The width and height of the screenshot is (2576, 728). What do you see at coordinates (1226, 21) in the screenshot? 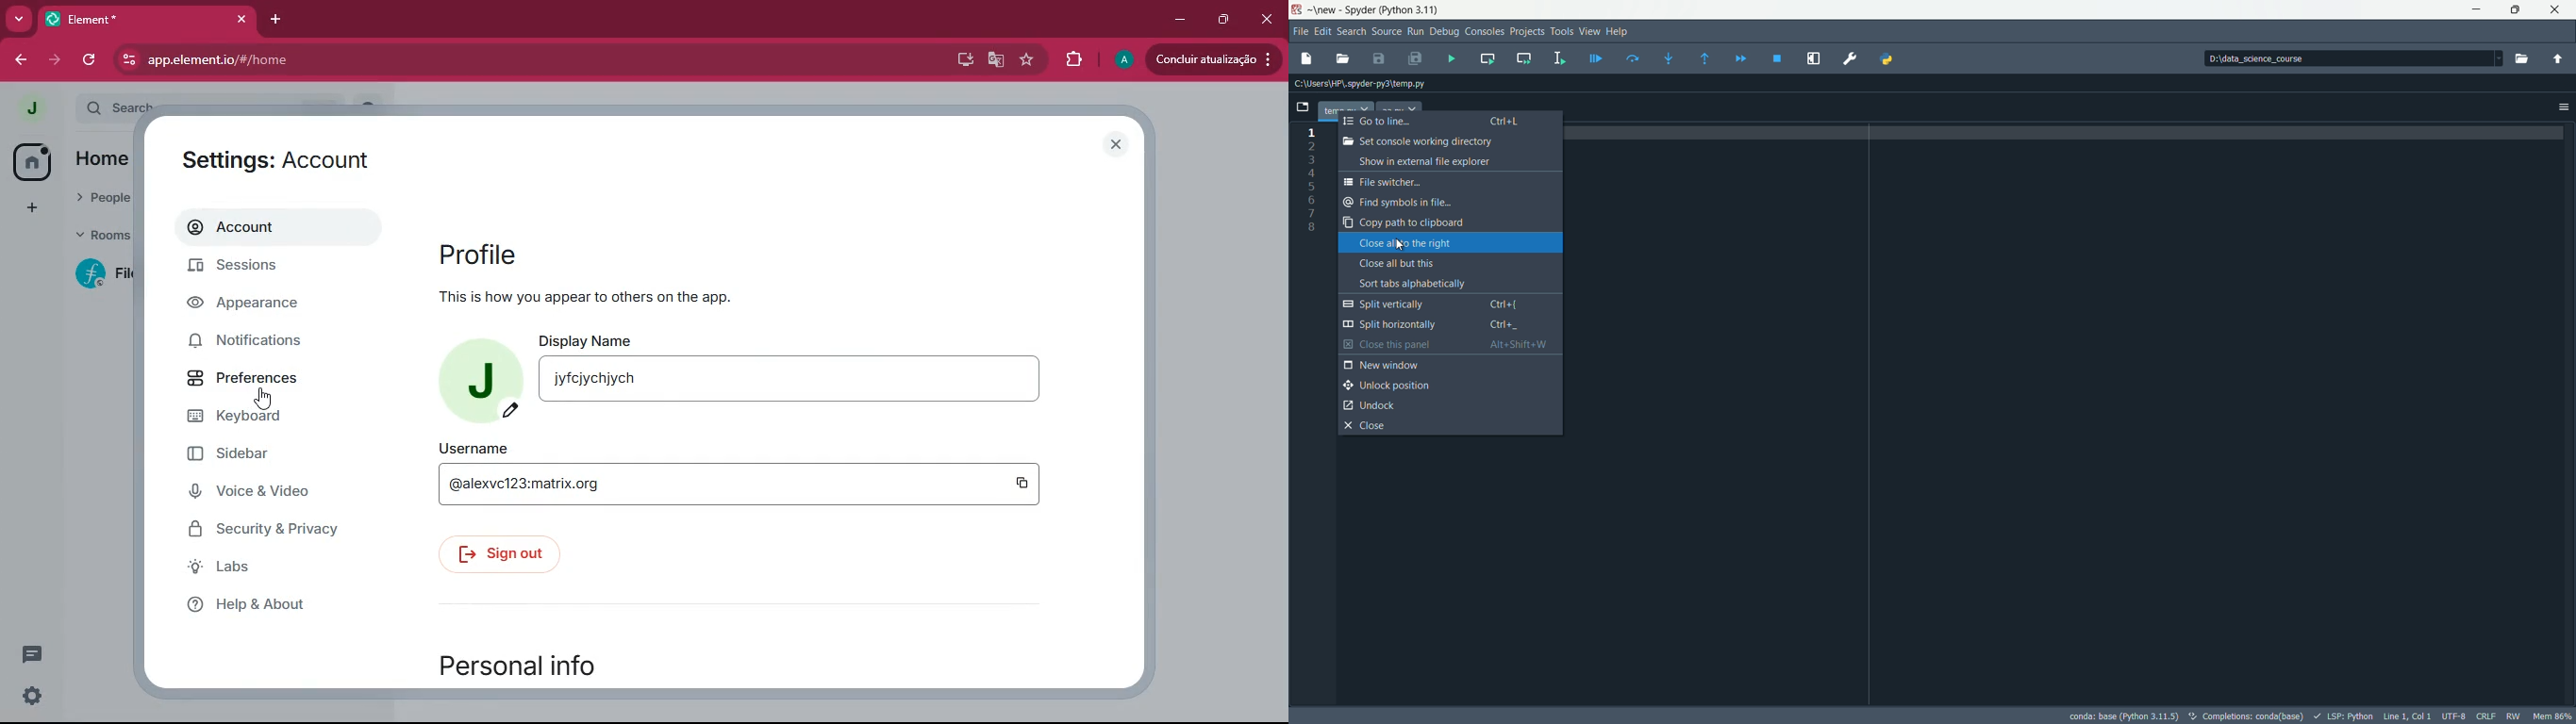
I see `maximize` at bounding box center [1226, 21].